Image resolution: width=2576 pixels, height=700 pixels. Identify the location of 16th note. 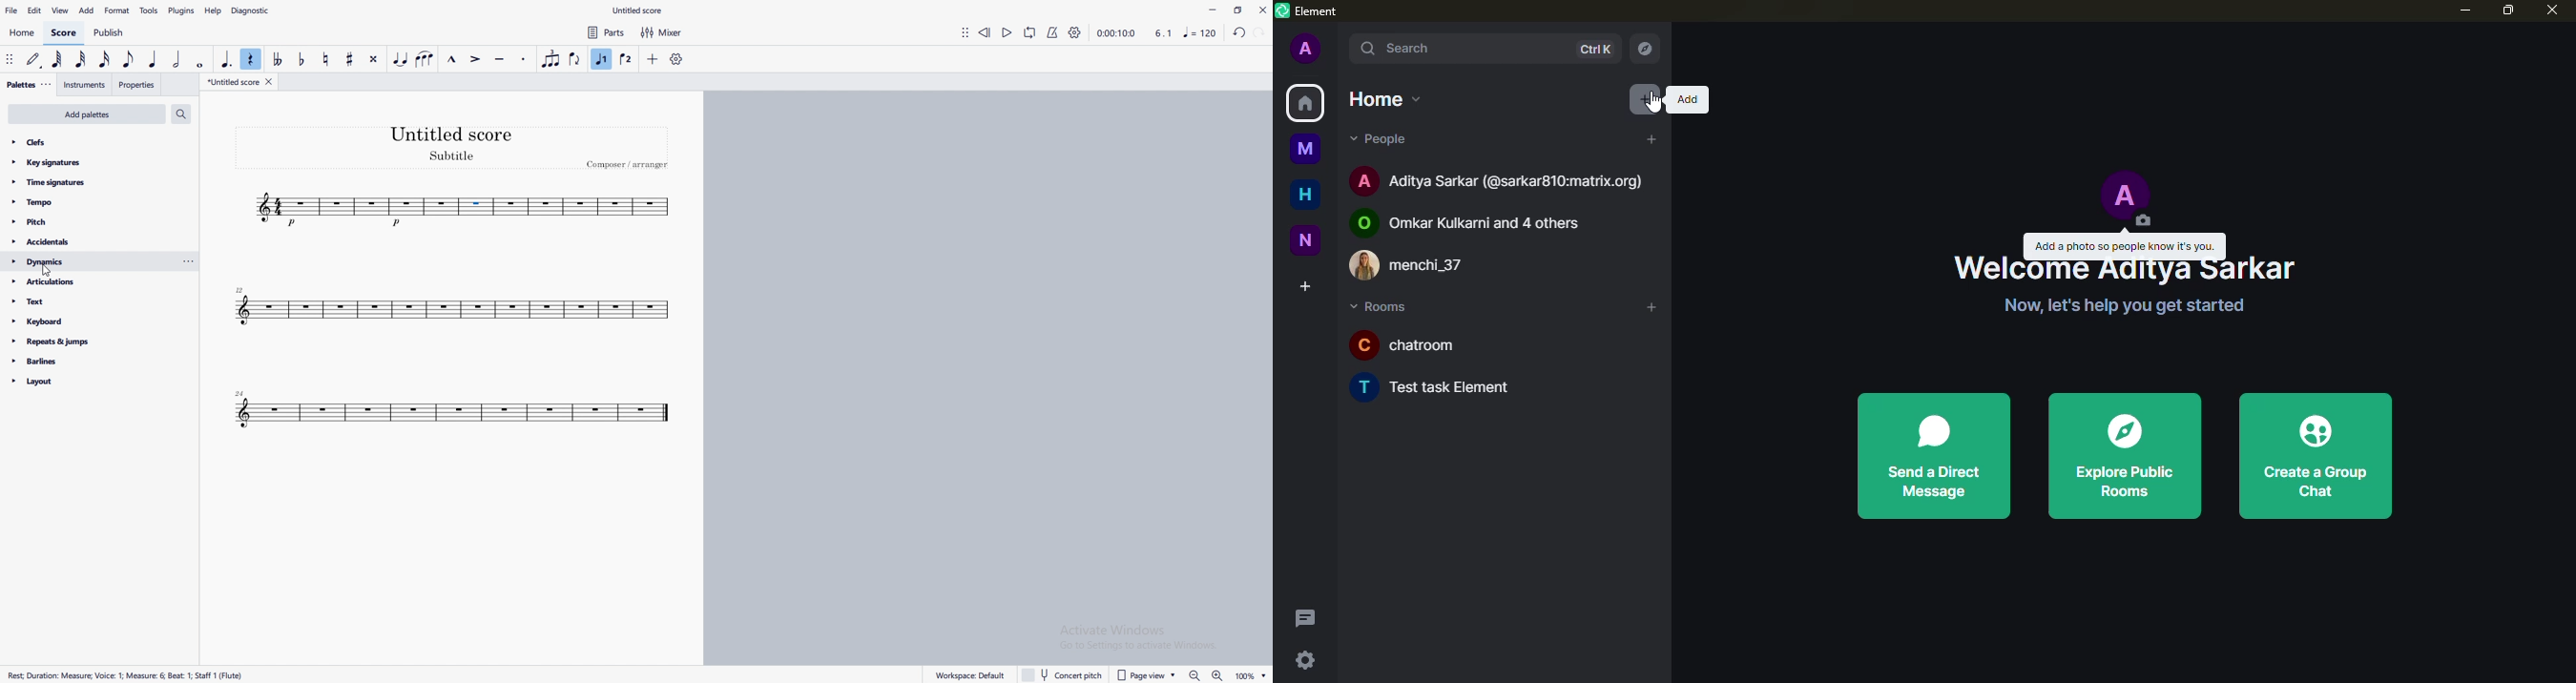
(105, 60).